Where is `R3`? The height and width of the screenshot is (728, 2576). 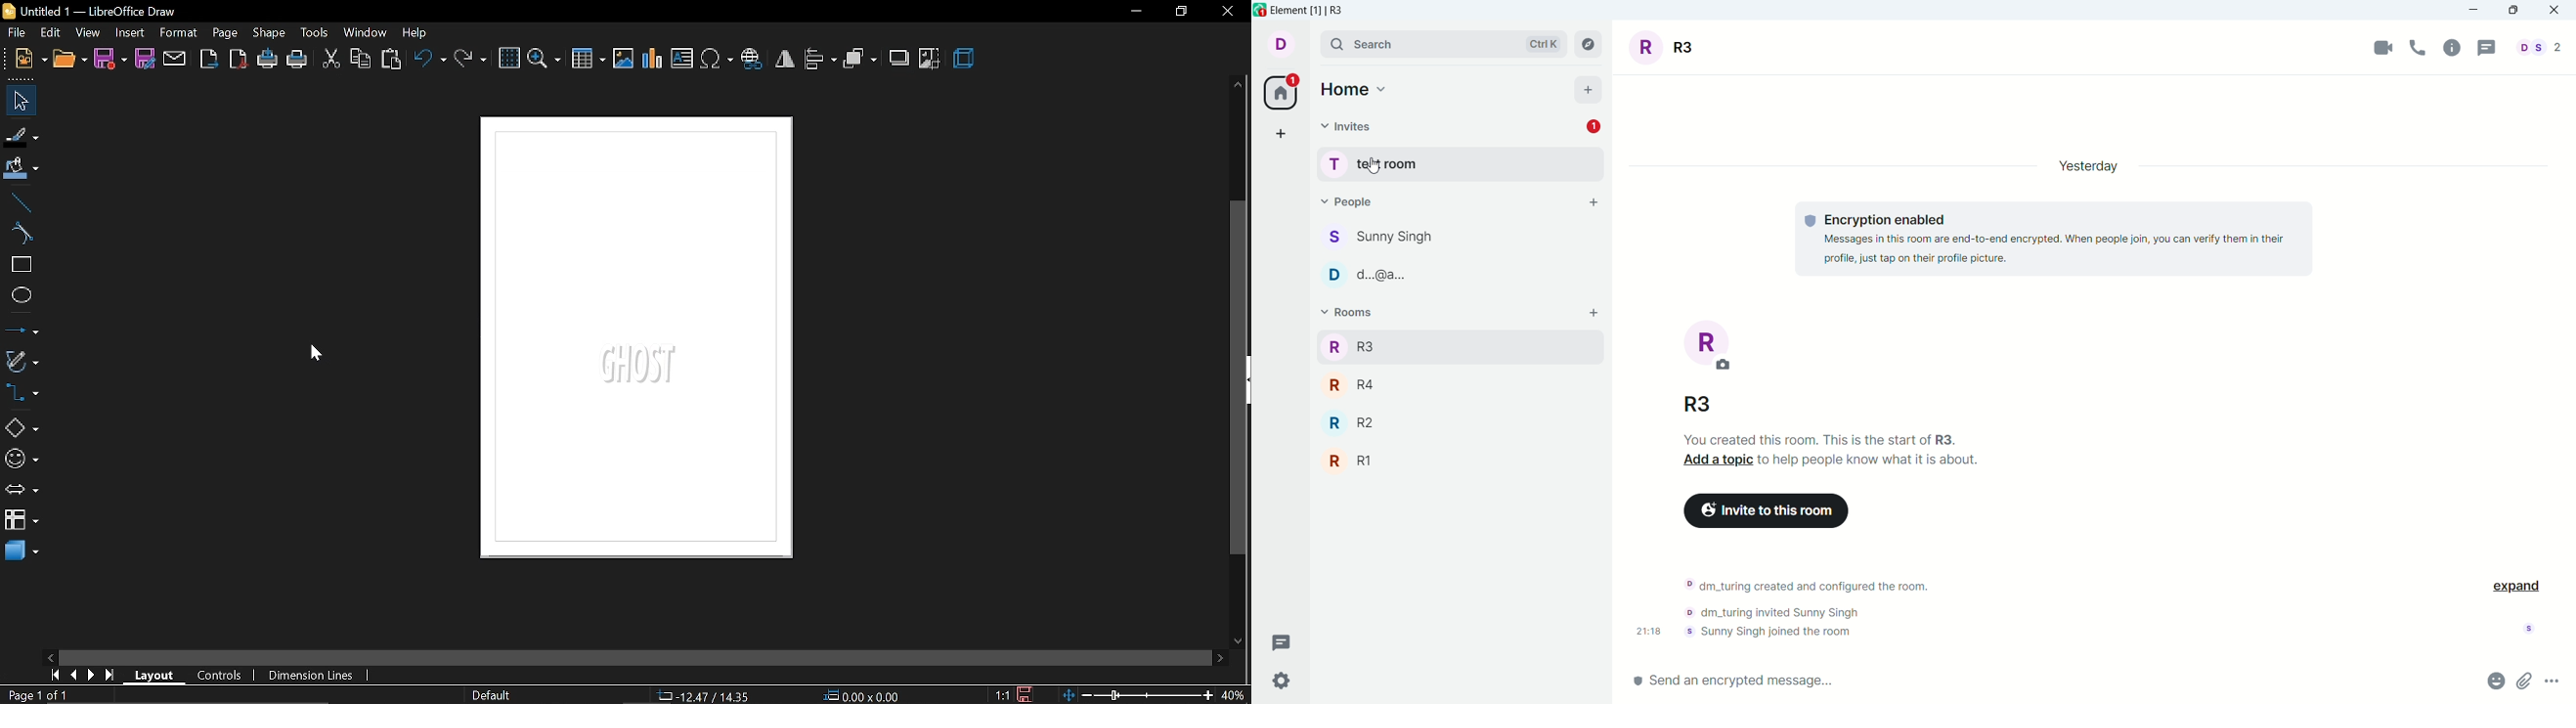 R3 is located at coordinates (1458, 346).